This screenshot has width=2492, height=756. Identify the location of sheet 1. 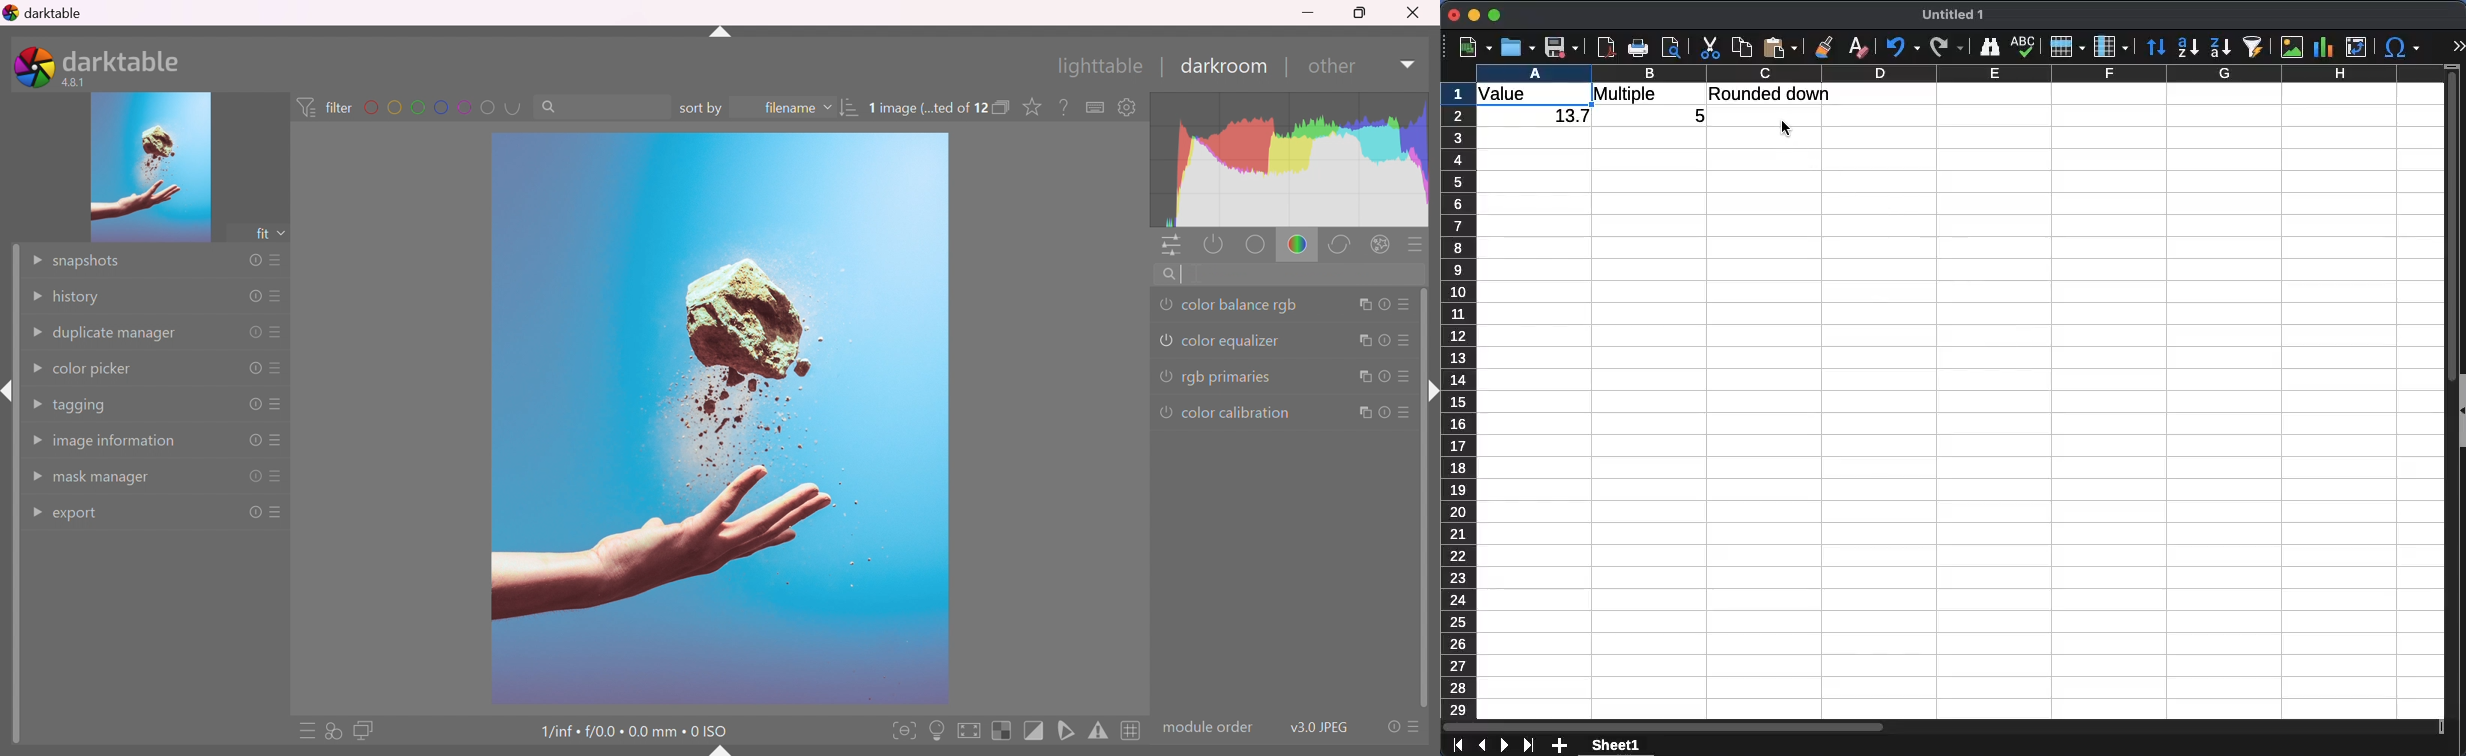
(1614, 746).